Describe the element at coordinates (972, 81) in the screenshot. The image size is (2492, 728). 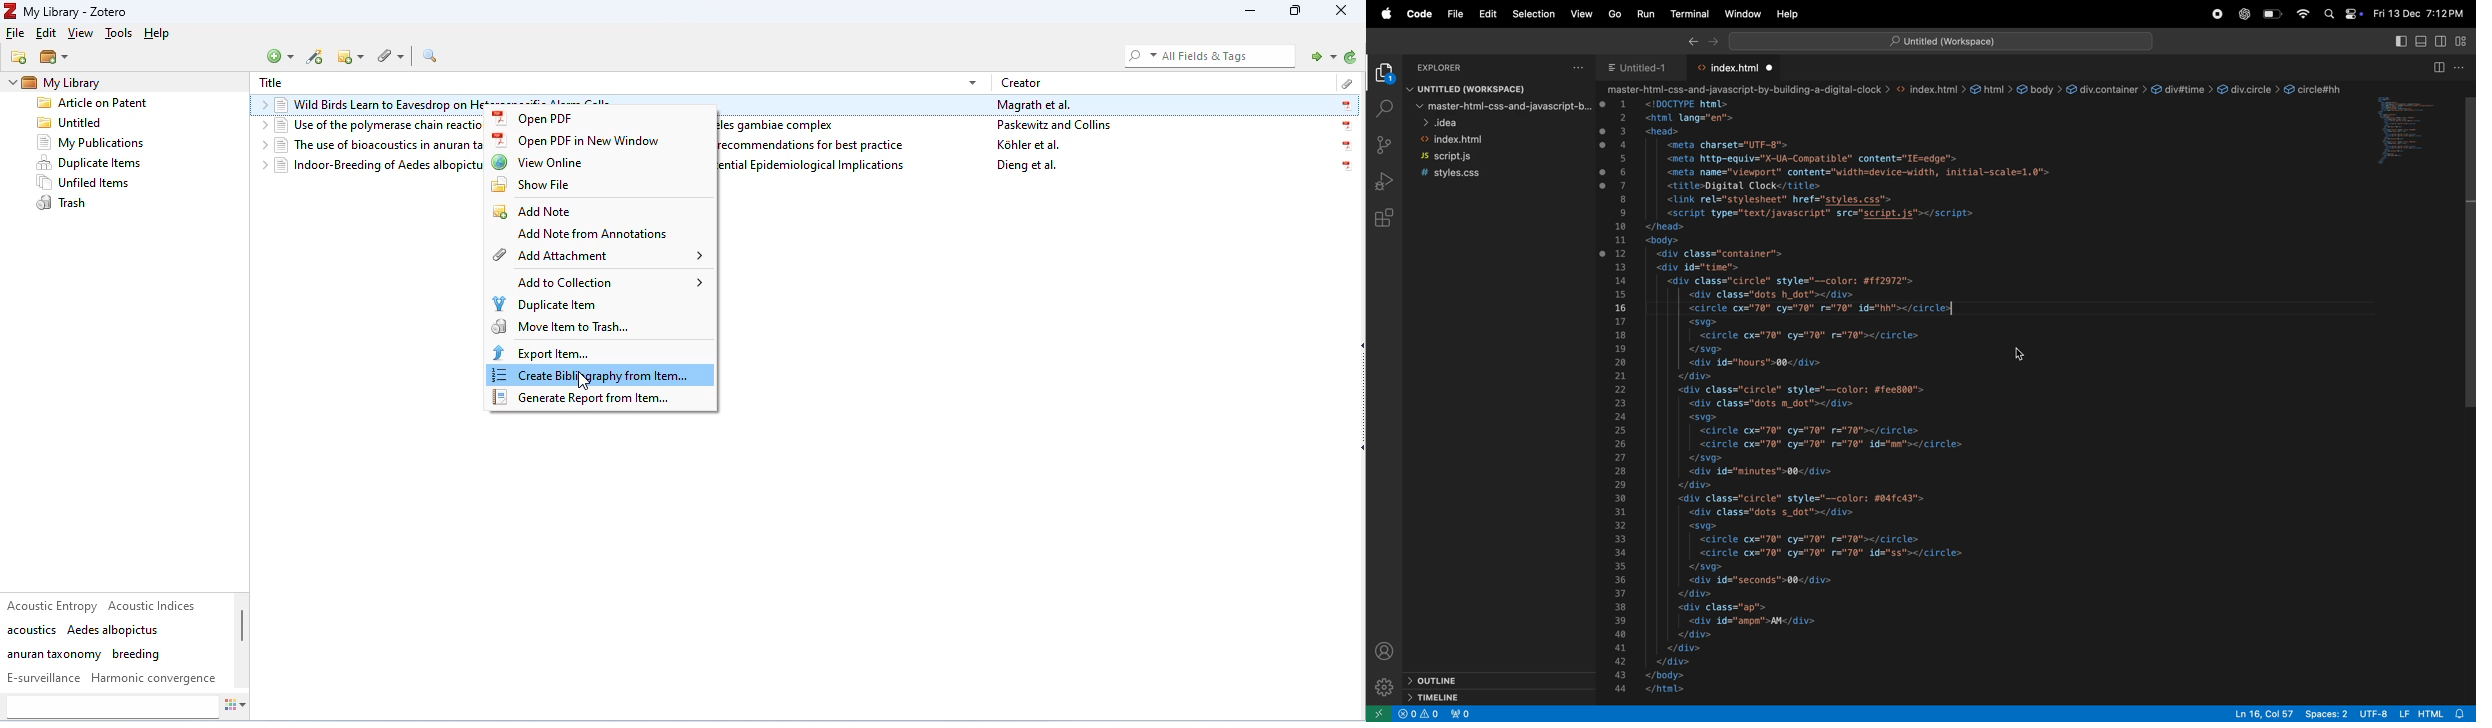
I see `drop down` at that location.